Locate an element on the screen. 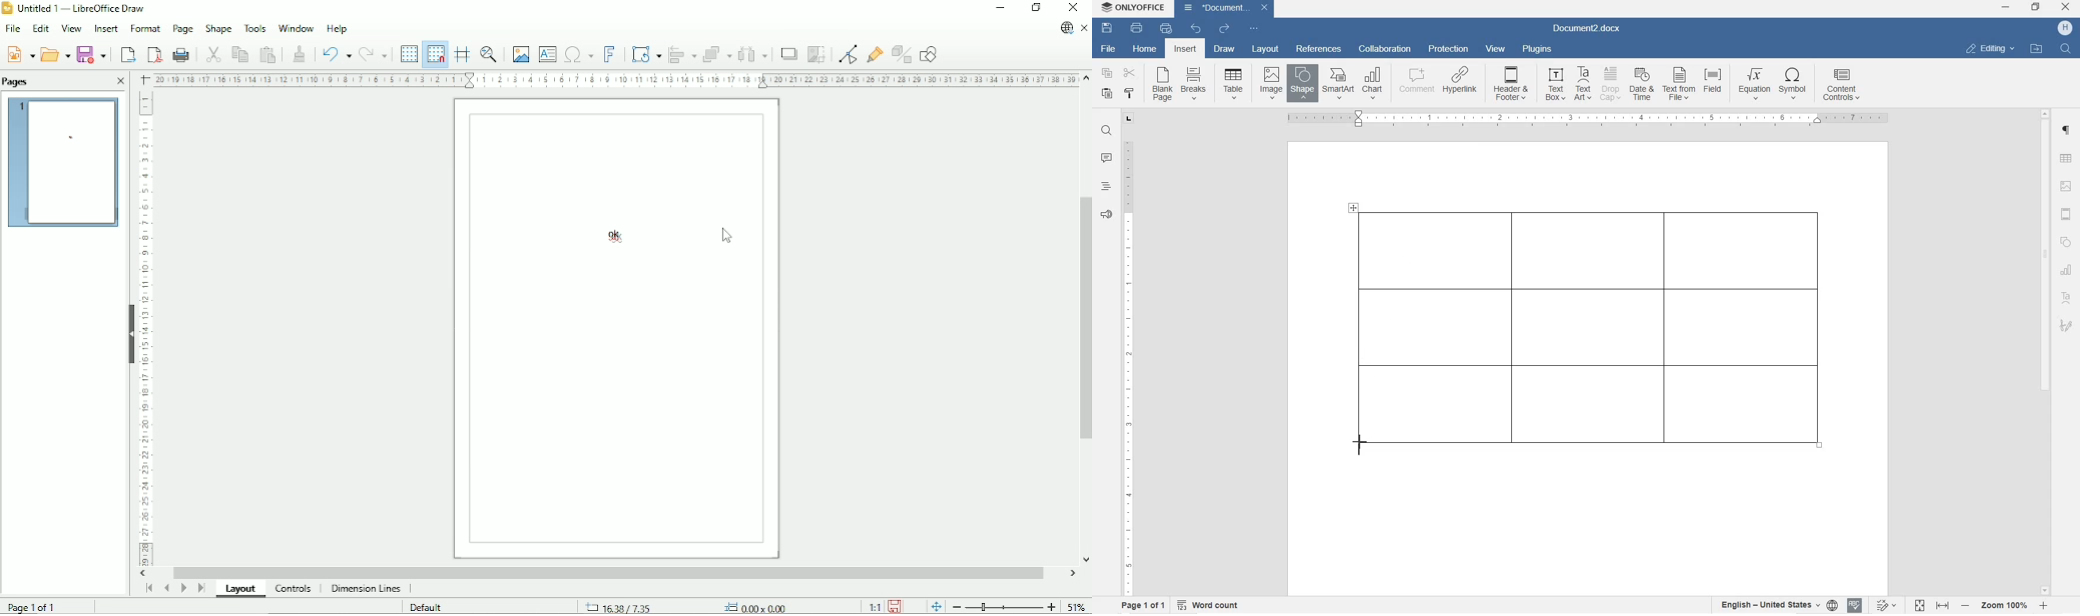 The width and height of the screenshot is (2100, 616). Crop image is located at coordinates (819, 54).